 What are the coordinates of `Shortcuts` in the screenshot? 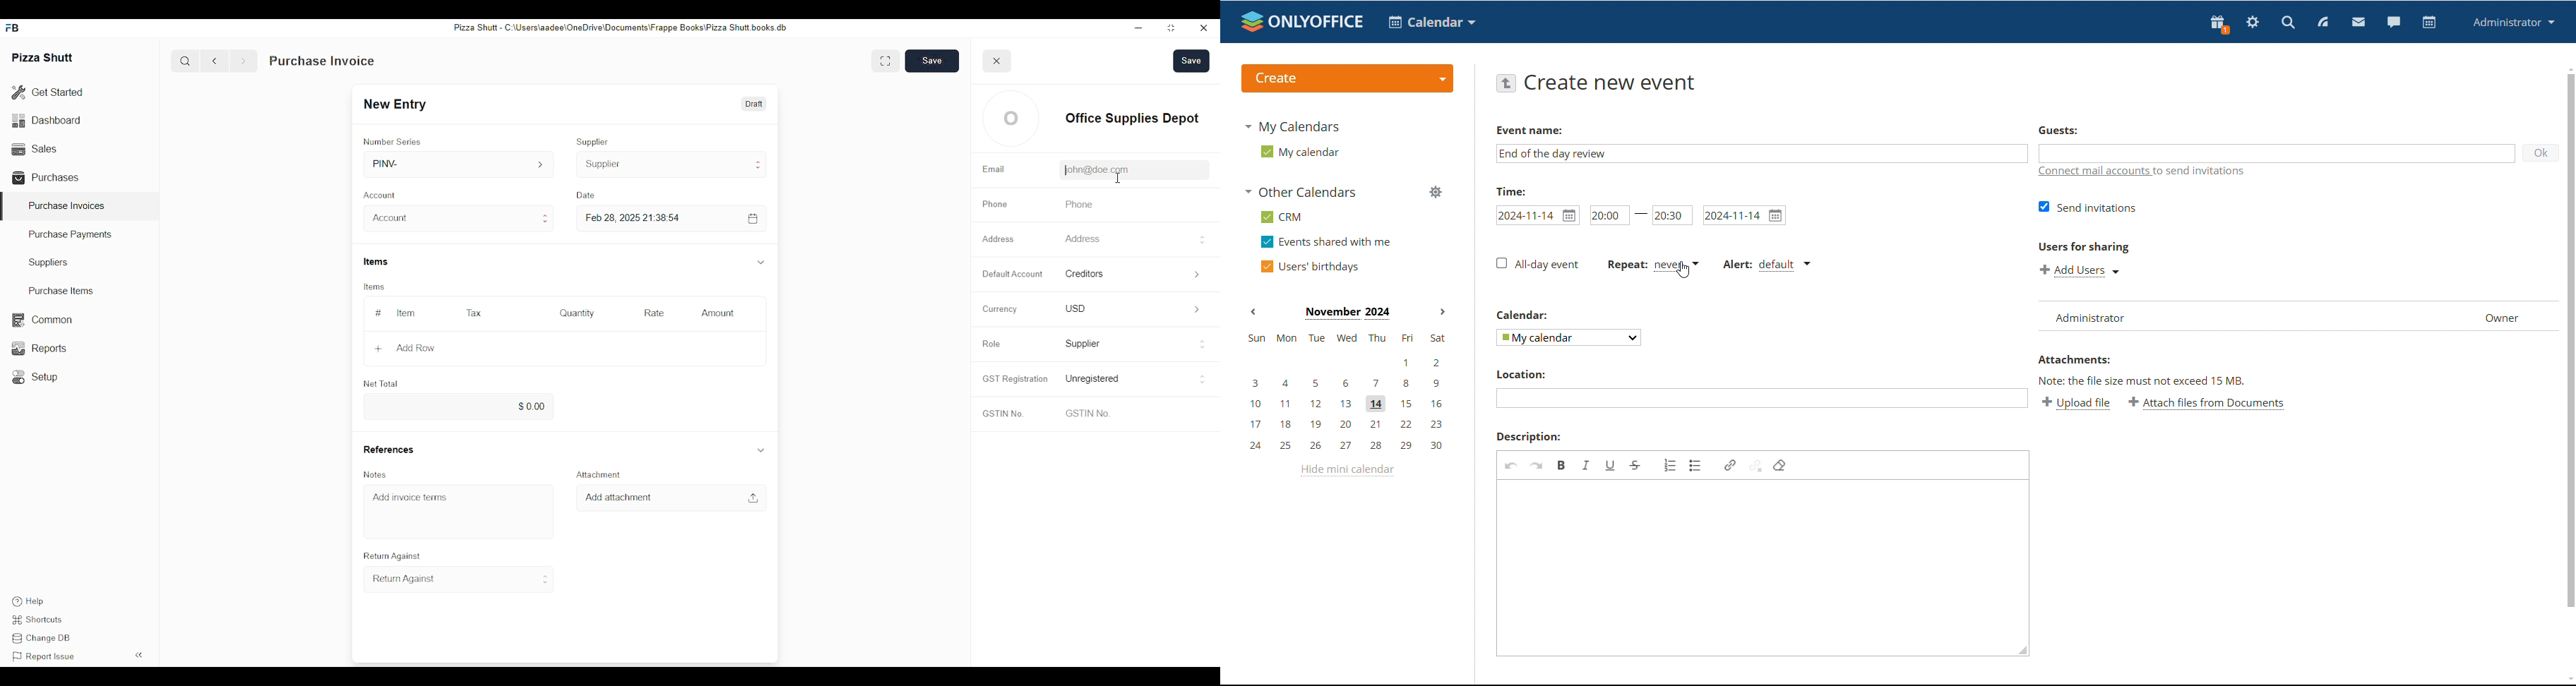 It's located at (40, 620).